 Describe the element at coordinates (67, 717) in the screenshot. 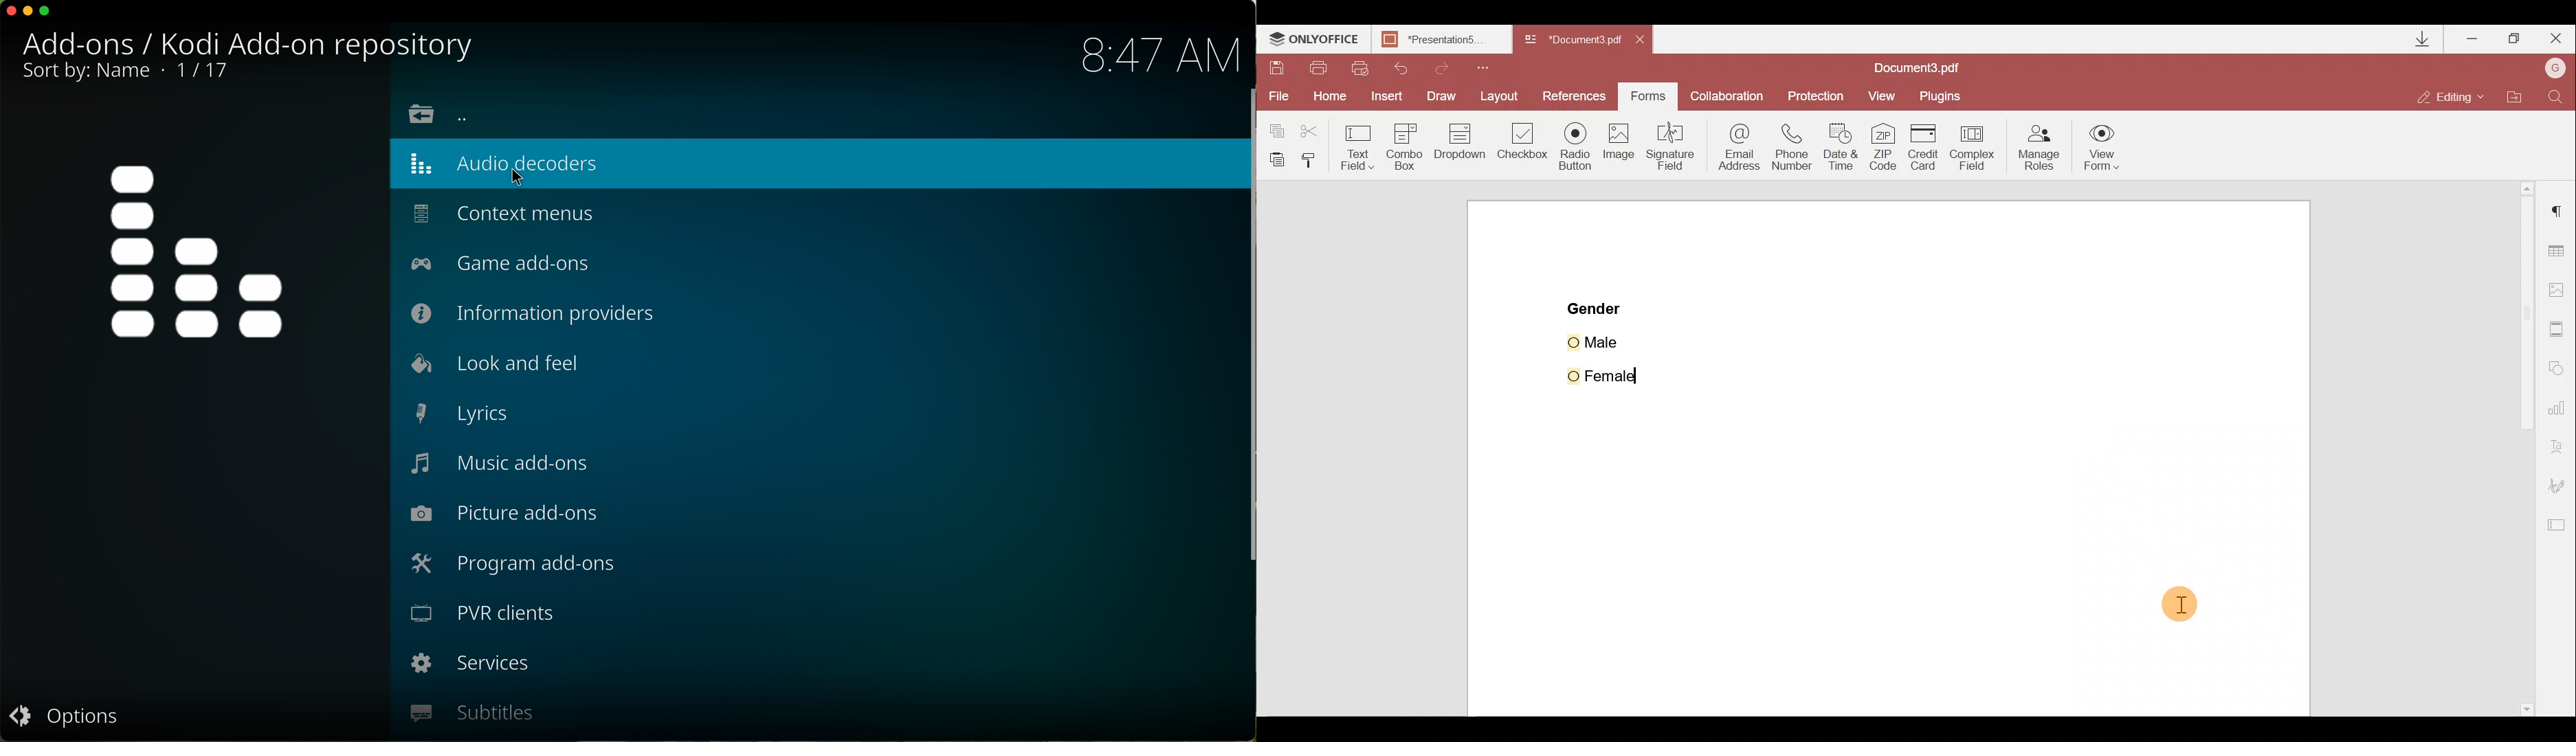

I see `options` at that location.